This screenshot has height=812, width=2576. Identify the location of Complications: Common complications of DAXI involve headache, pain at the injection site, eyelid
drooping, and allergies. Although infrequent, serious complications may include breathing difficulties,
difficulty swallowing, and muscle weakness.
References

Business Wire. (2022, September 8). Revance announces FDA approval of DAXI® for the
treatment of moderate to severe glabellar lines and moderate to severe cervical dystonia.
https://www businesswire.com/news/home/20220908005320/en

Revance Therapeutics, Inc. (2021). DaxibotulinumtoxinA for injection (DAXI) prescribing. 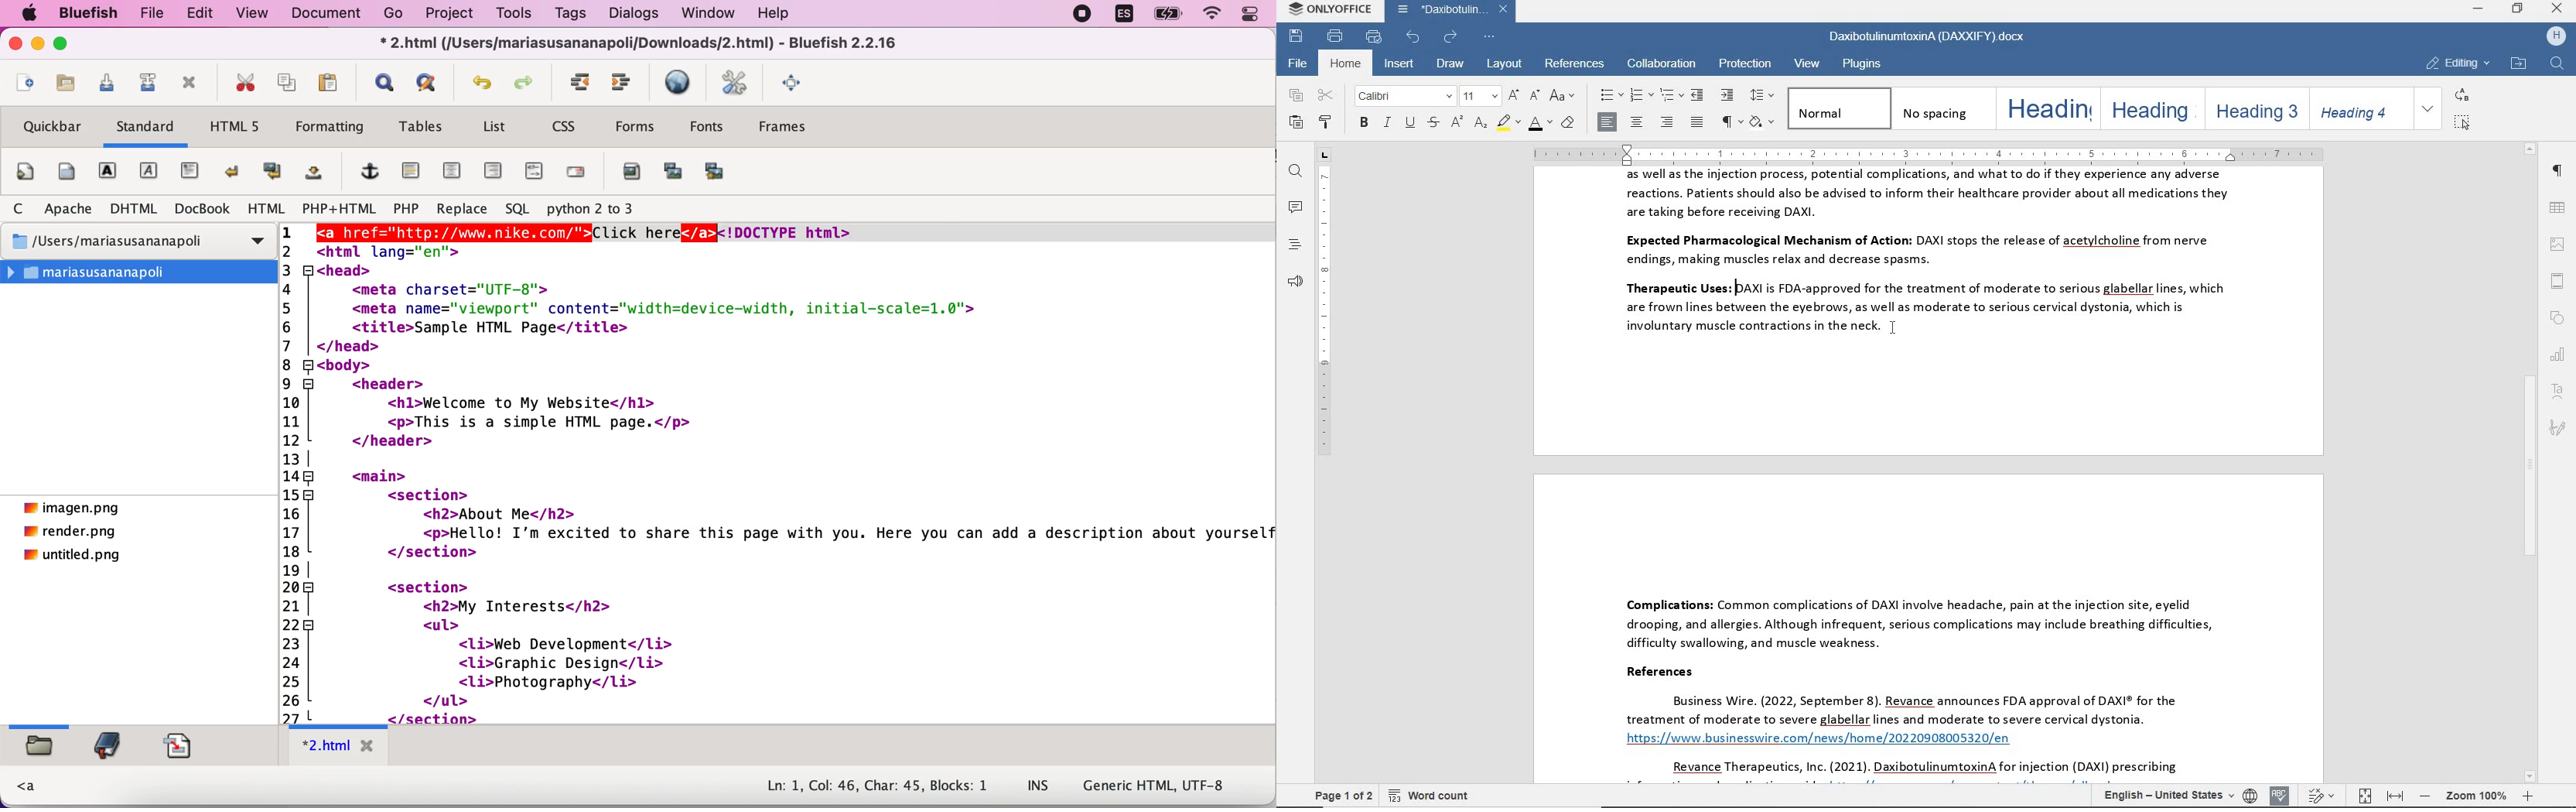
(1927, 628).